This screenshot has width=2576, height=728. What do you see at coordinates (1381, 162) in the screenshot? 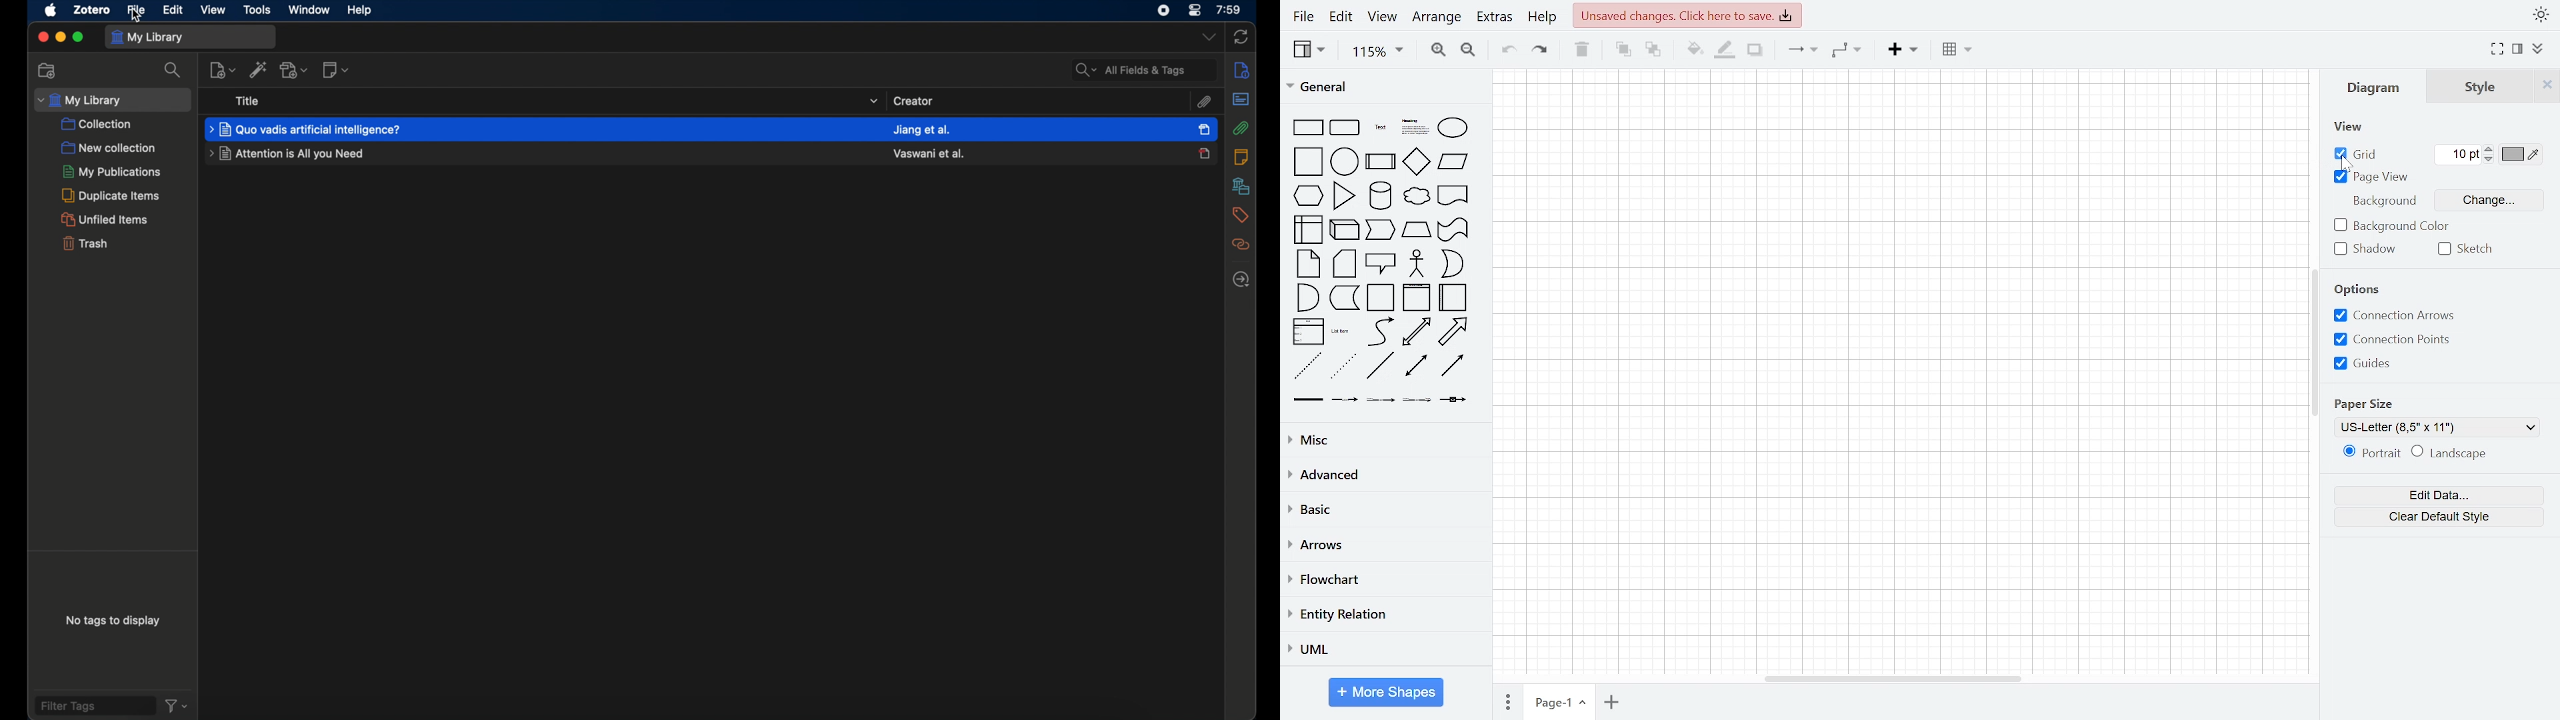
I see `process` at bounding box center [1381, 162].